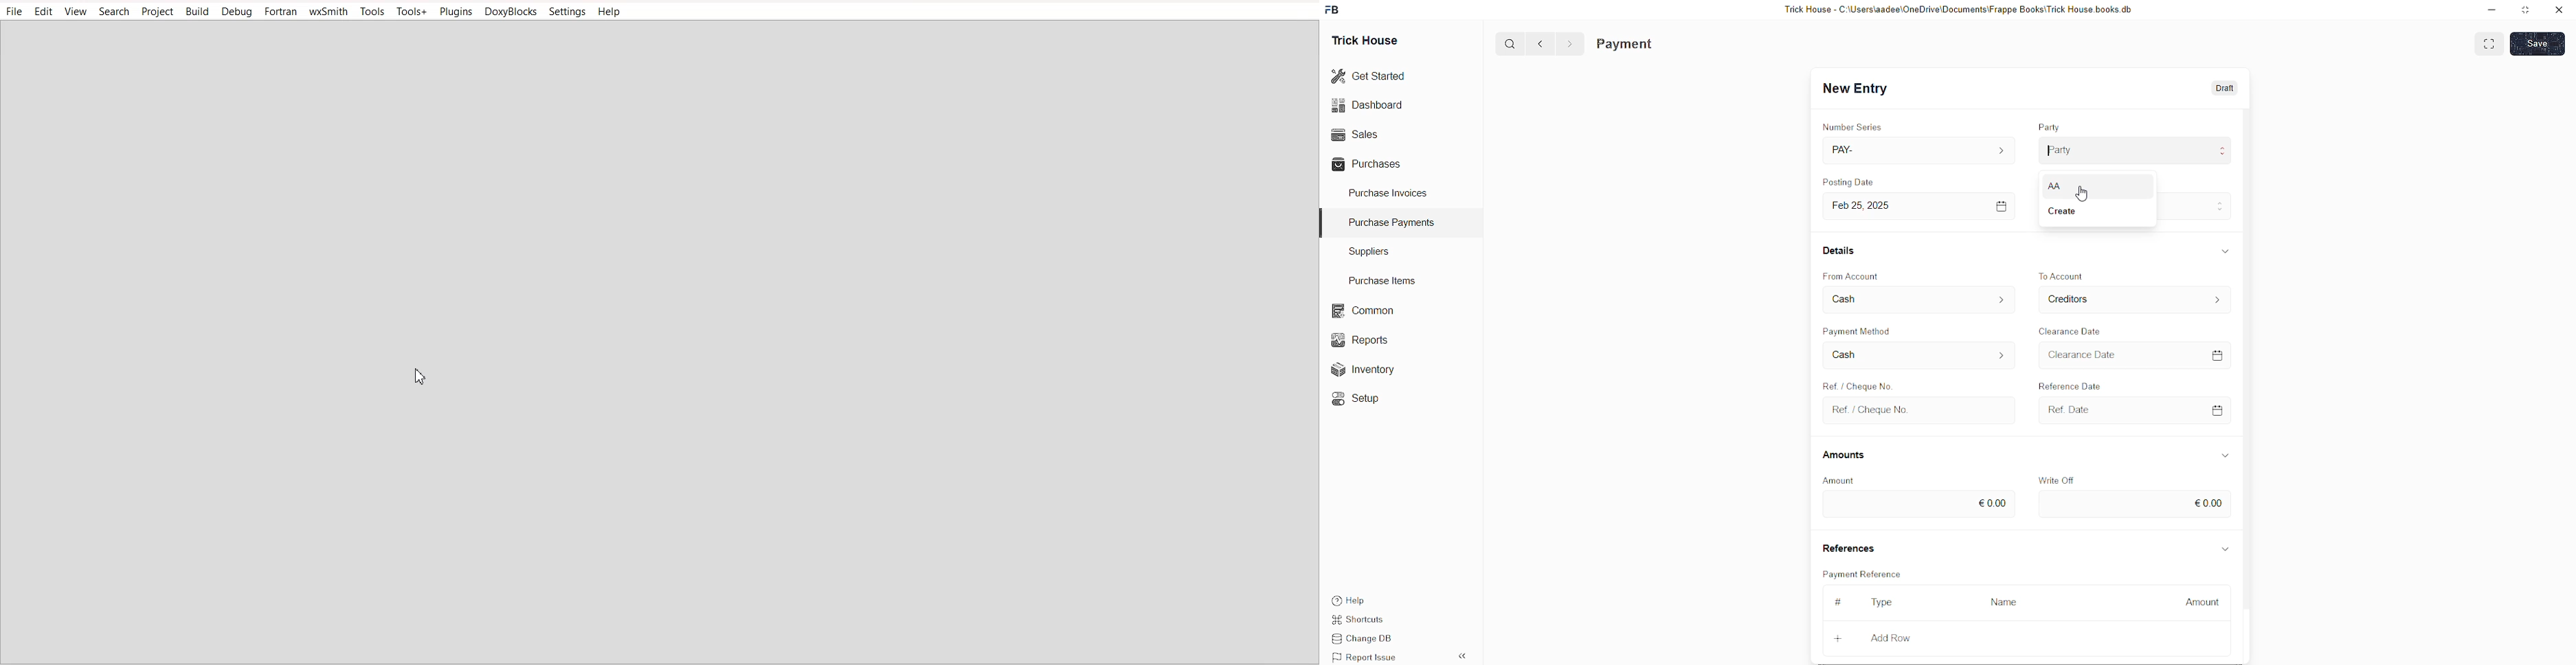 The image size is (2576, 672). What do you see at coordinates (1842, 249) in the screenshot?
I see `Details` at bounding box center [1842, 249].